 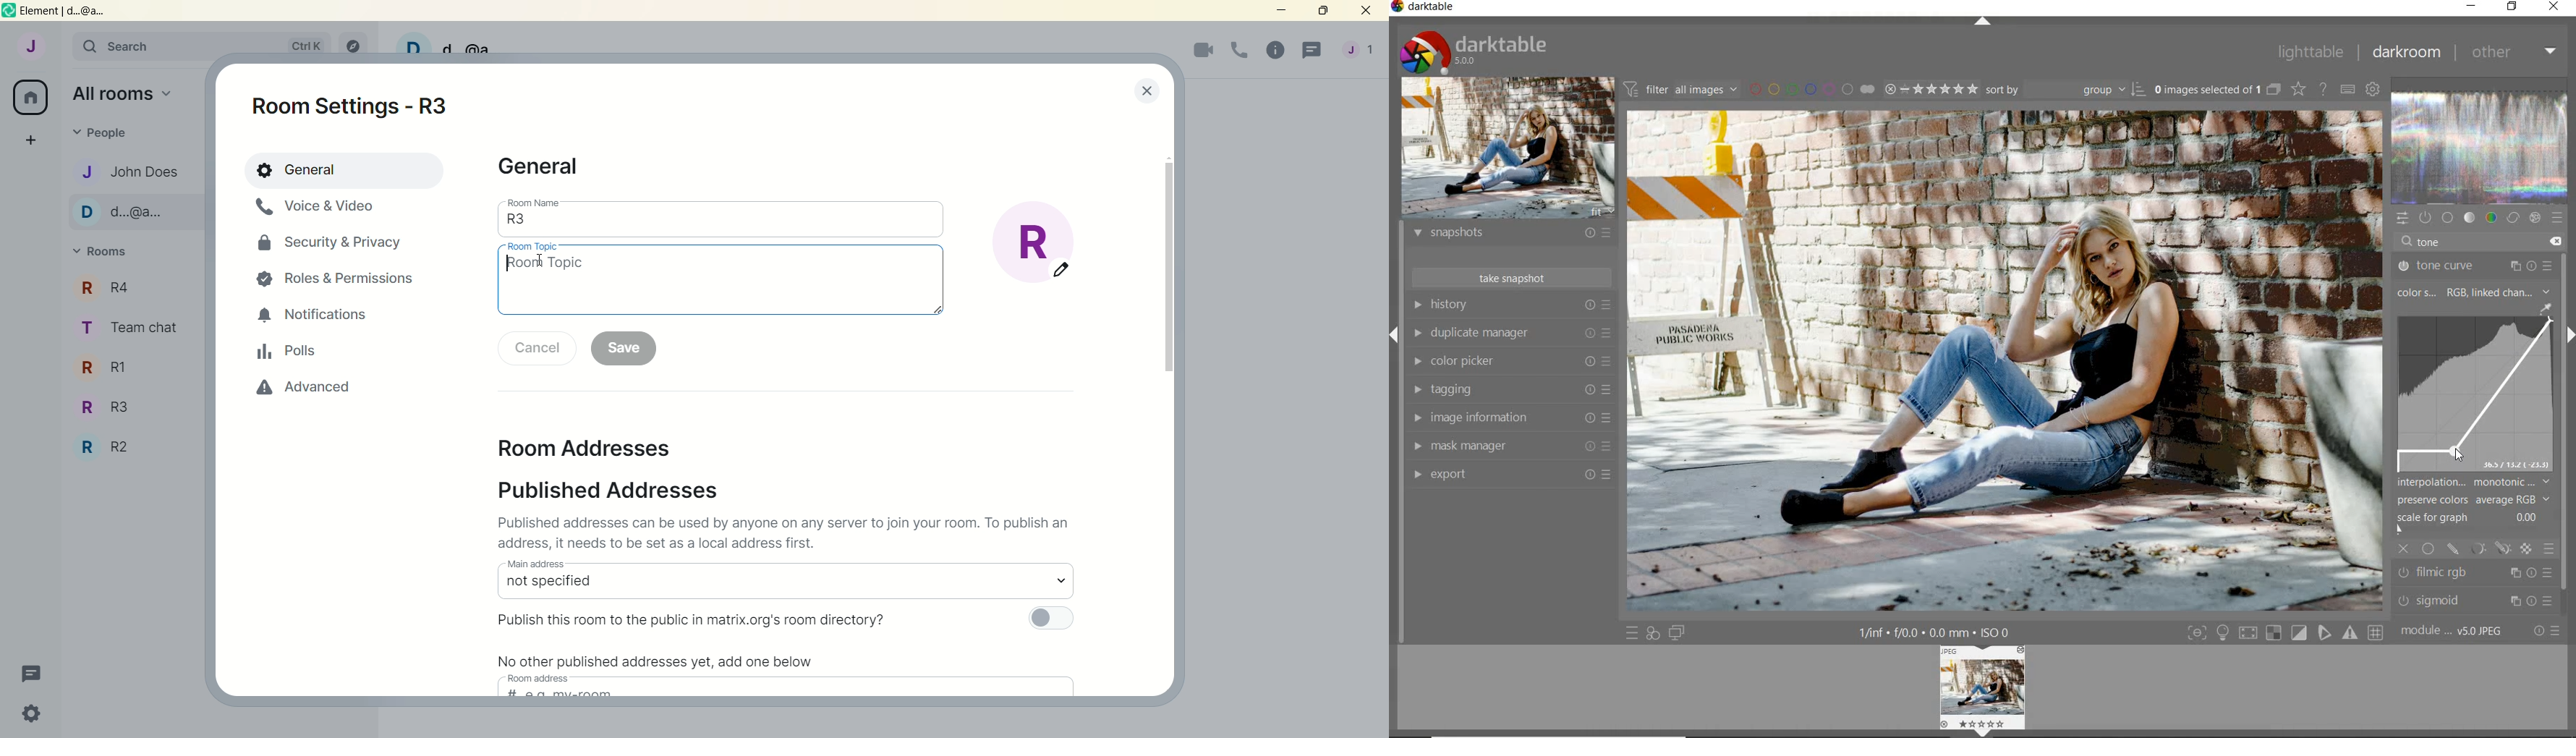 I want to click on all rooms, so click(x=33, y=96).